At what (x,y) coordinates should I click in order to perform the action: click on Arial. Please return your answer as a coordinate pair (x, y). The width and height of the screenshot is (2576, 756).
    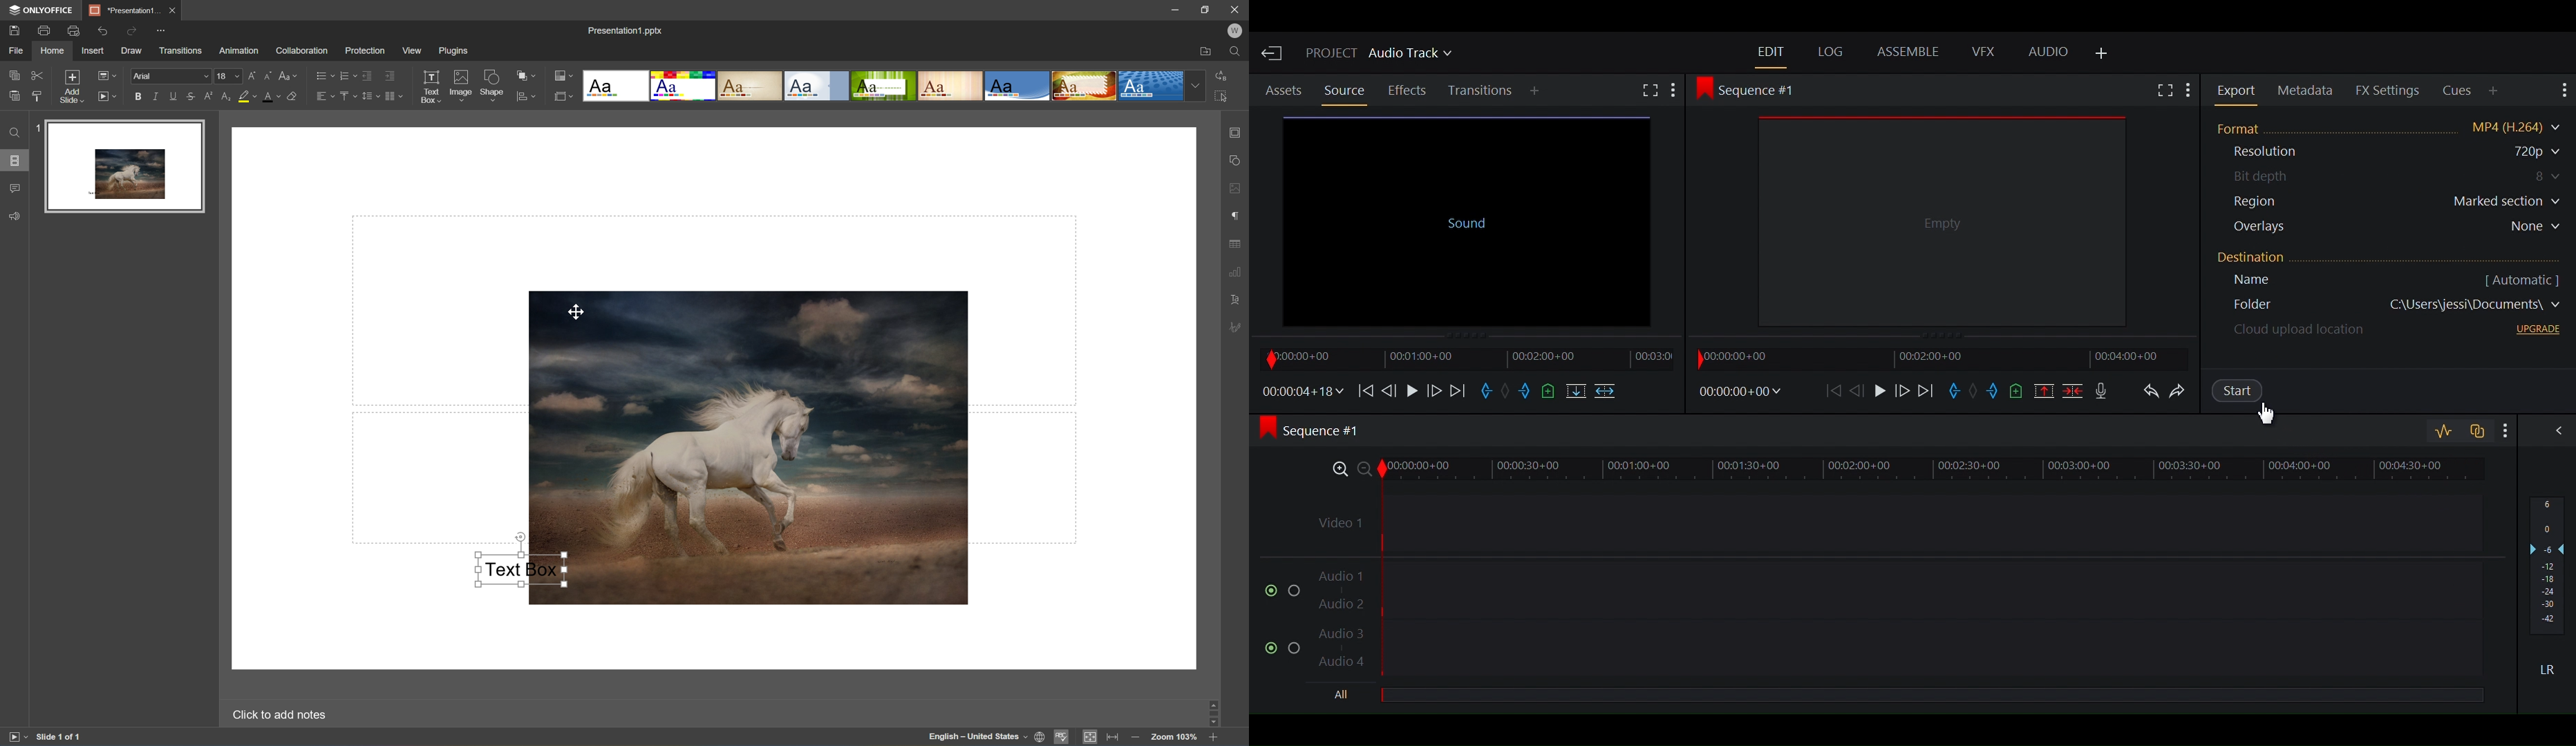
    Looking at the image, I should click on (168, 77).